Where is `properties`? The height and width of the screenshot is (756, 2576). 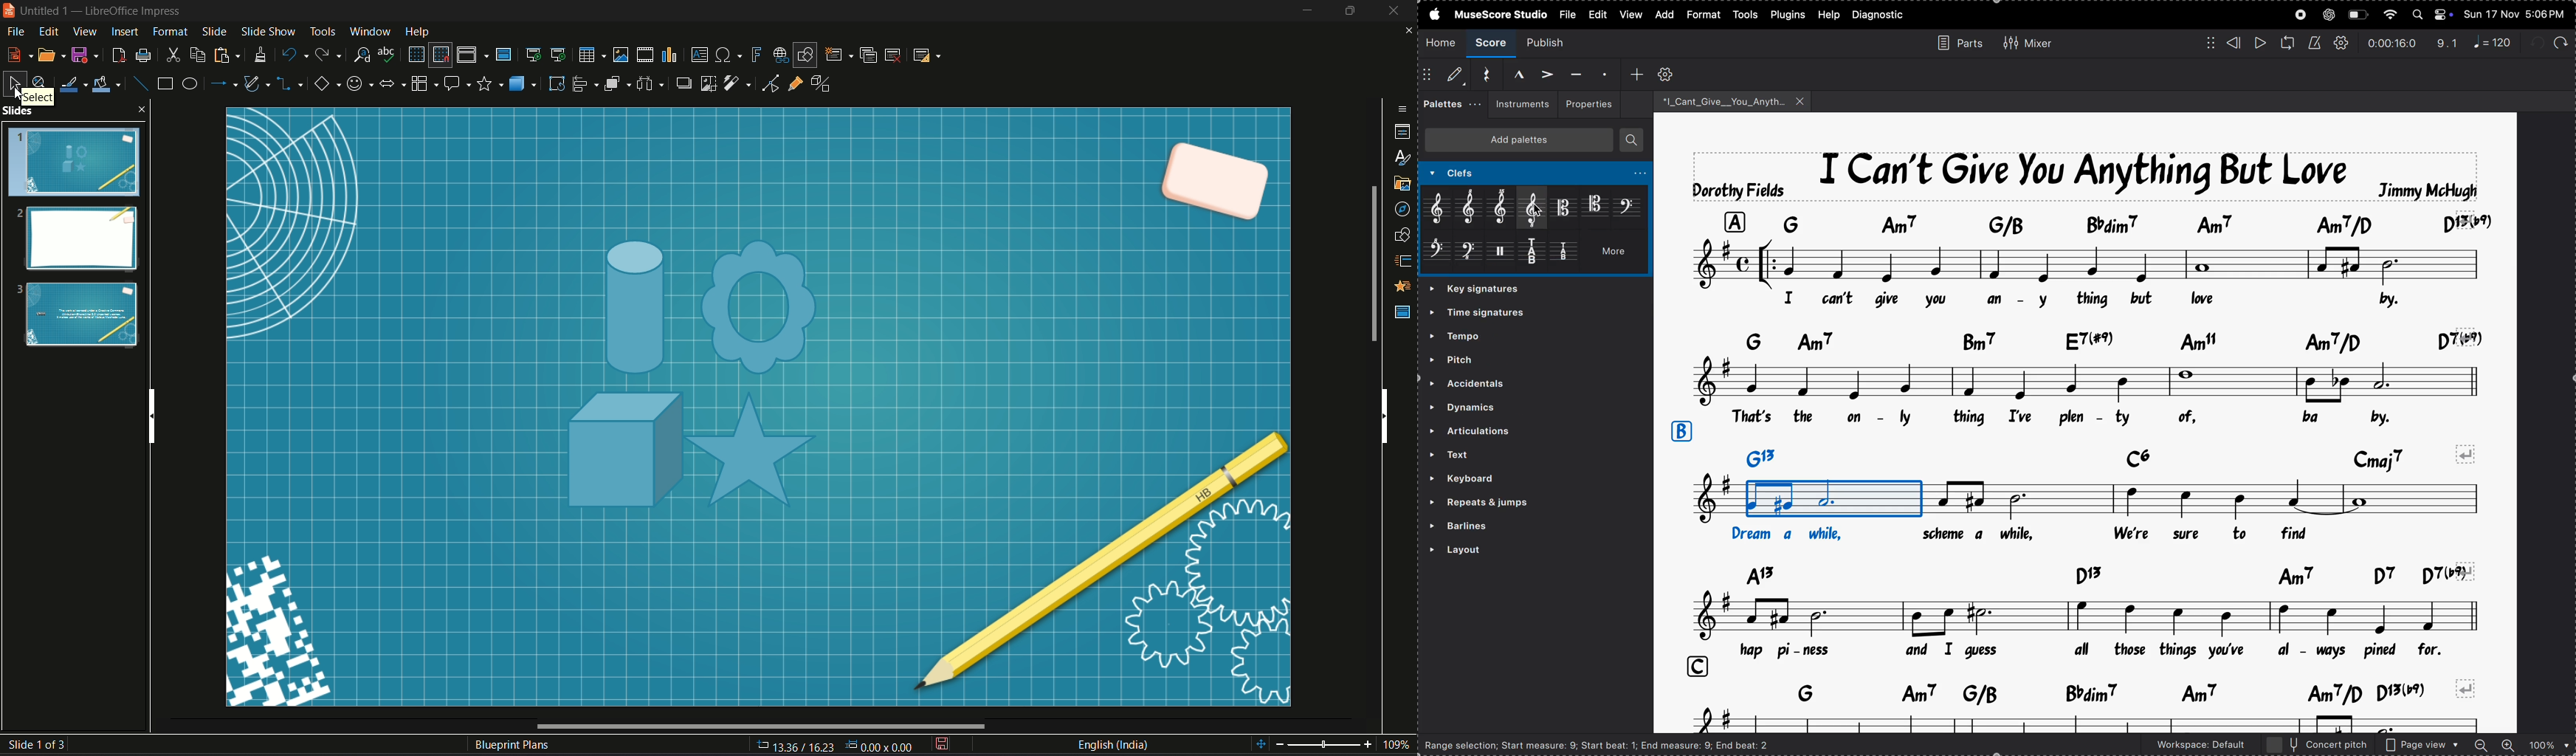 properties is located at coordinates (1403, 134).